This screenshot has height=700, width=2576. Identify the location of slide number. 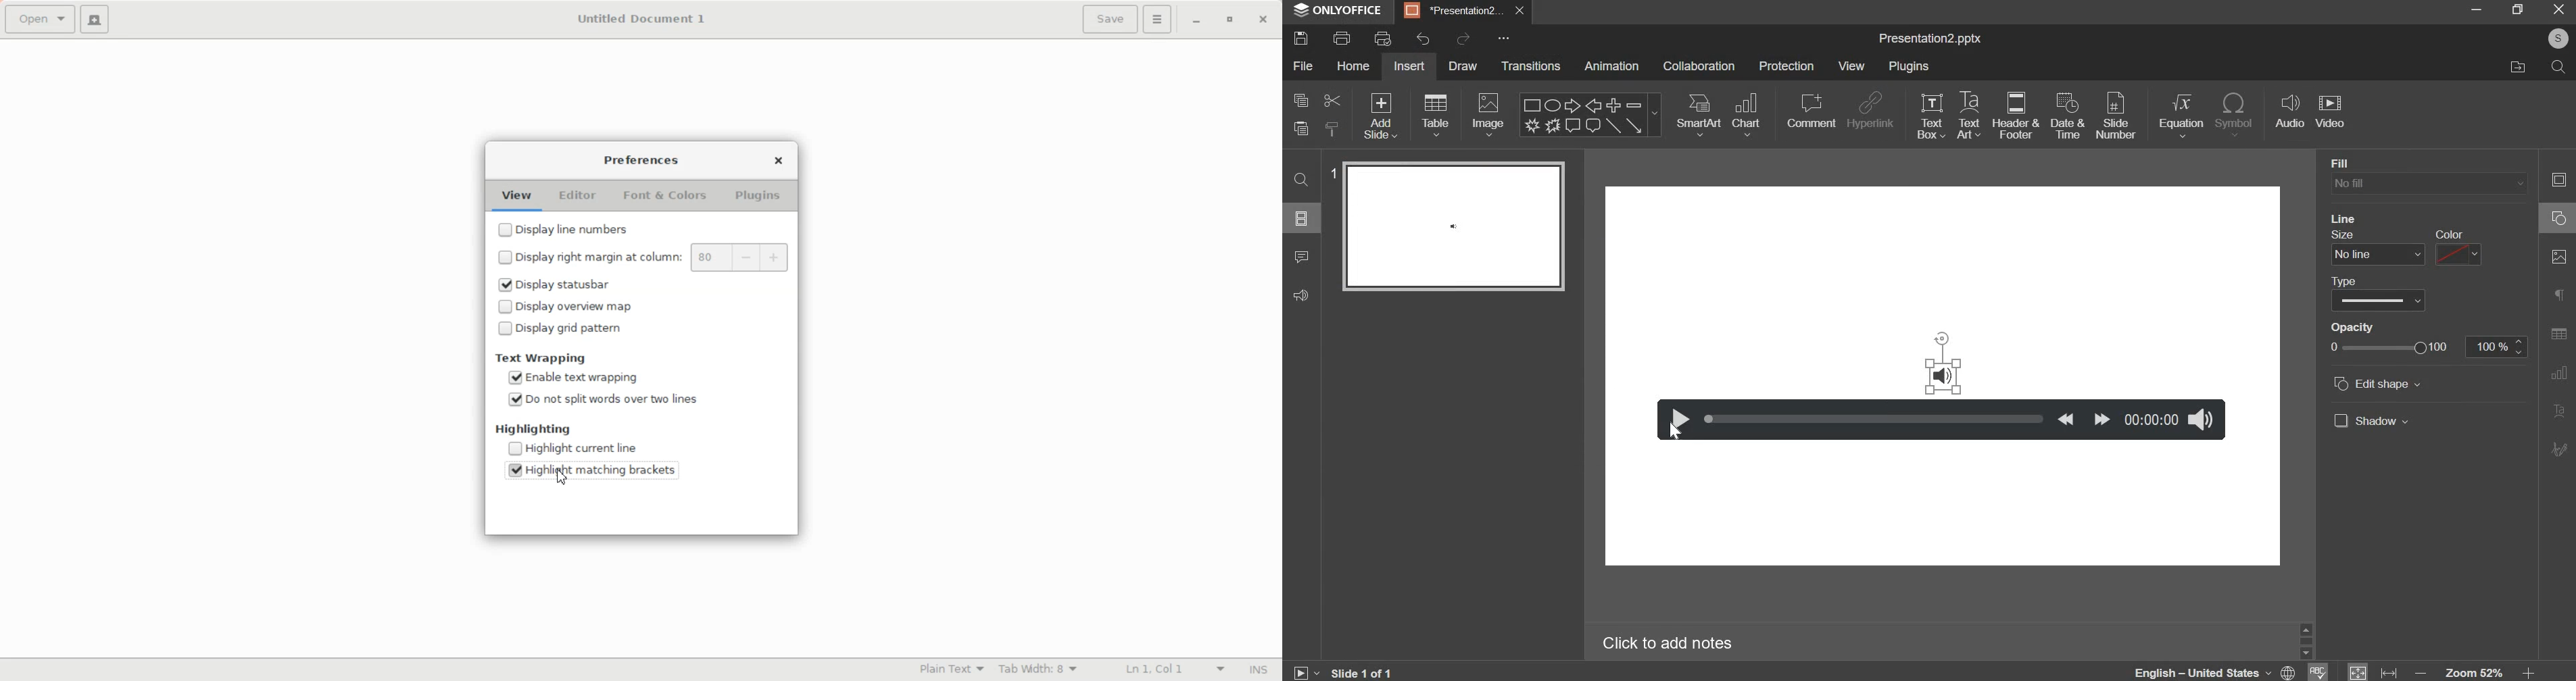
(1332, 173).